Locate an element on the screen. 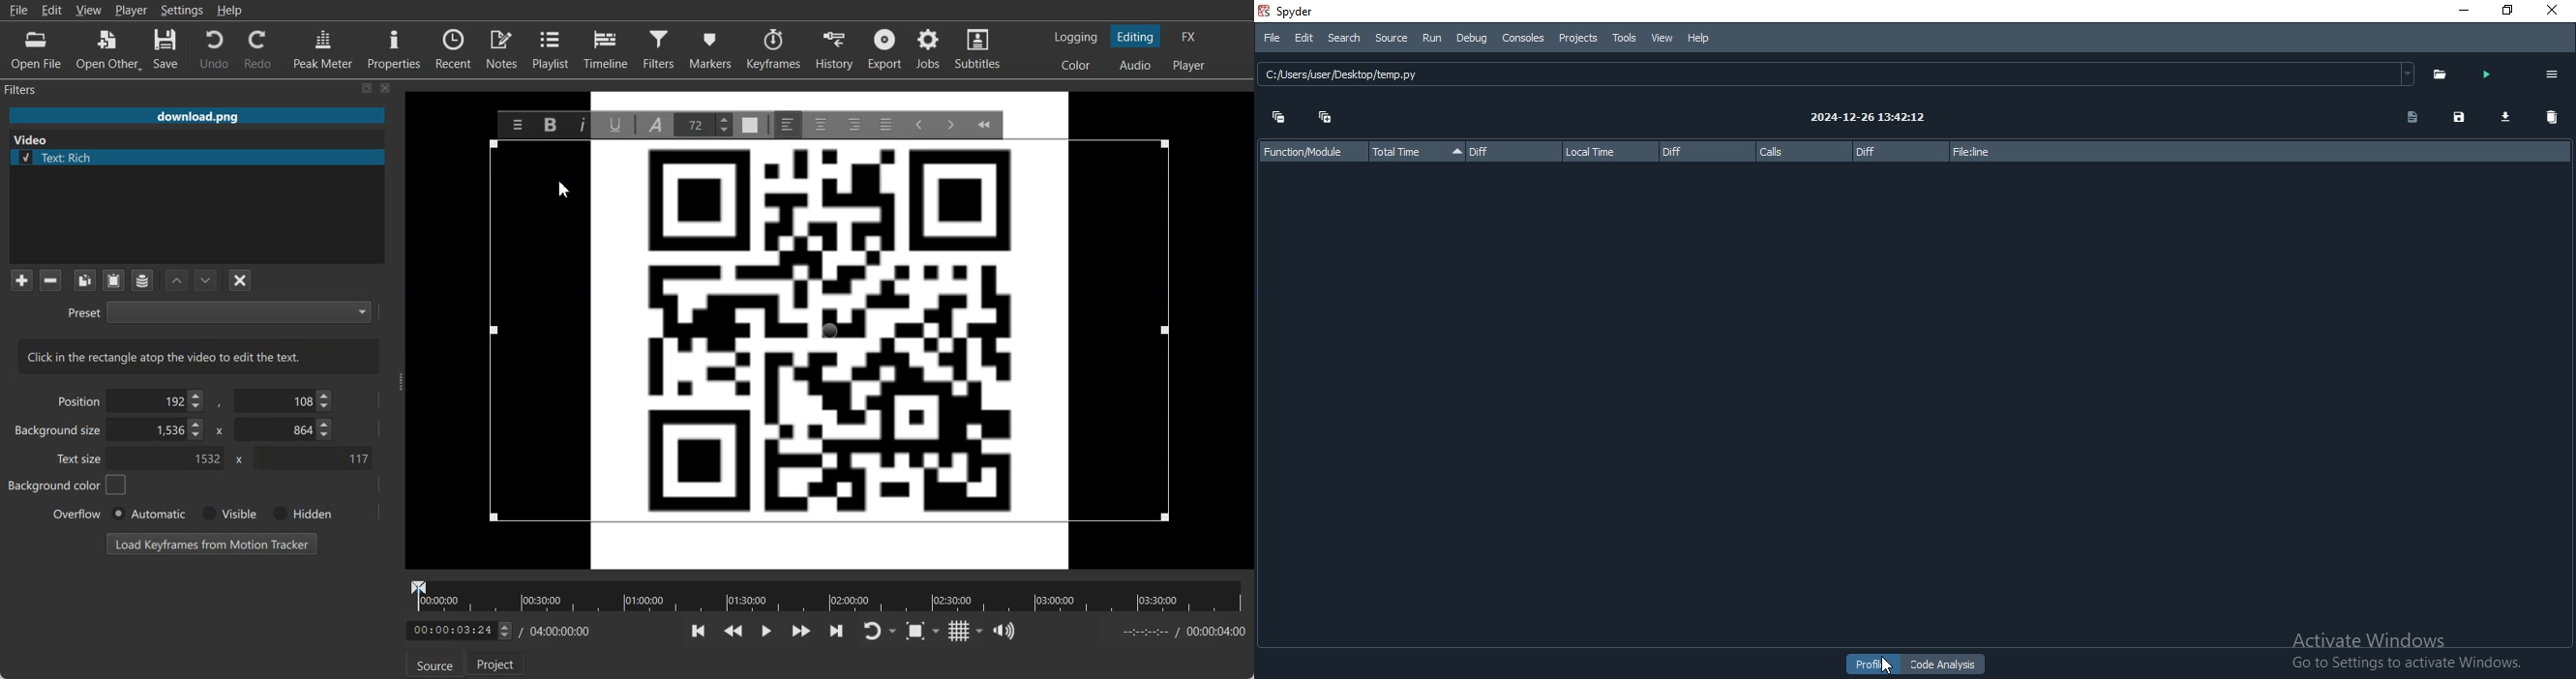 This screenshot has width=2576, height=700. Text Frame is located at coordinates (829, 331).